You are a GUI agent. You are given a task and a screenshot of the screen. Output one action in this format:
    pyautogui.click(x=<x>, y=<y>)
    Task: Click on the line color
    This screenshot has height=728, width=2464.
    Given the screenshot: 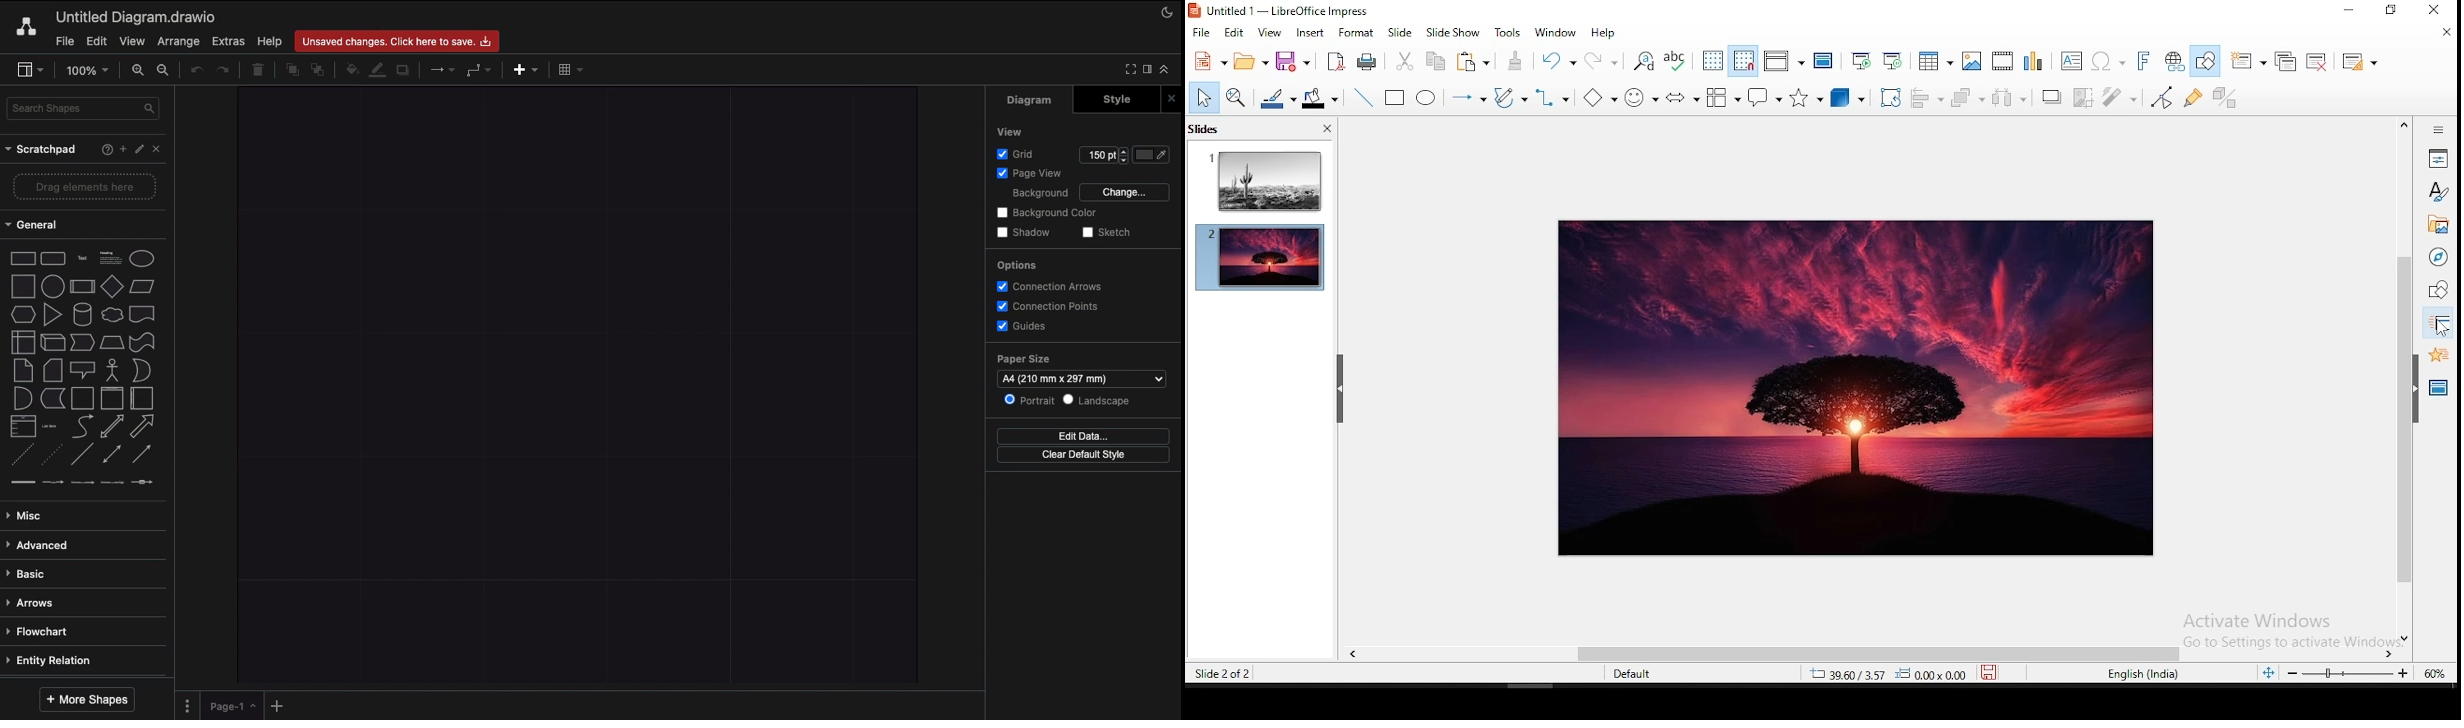 What is the action you would take?
    pyautogui.click(x=1280, y=98)
    